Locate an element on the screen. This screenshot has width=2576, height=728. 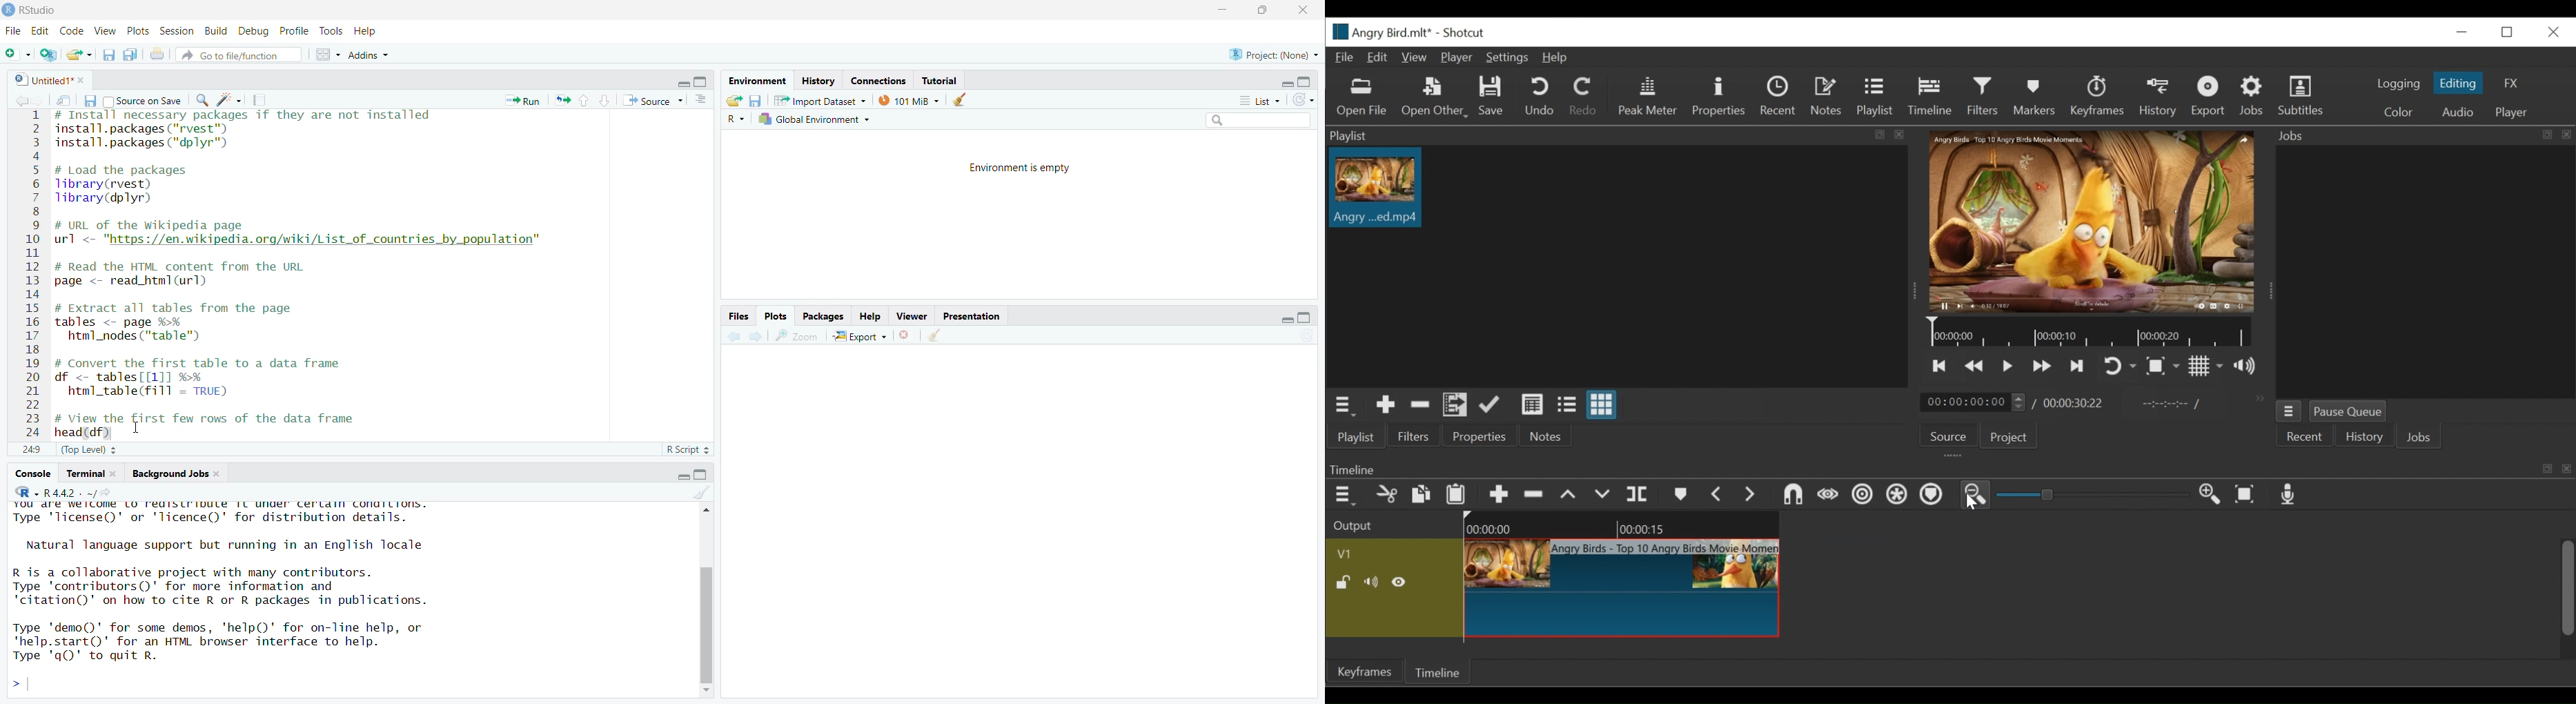
search bar is located at coordinates (1258, 119).